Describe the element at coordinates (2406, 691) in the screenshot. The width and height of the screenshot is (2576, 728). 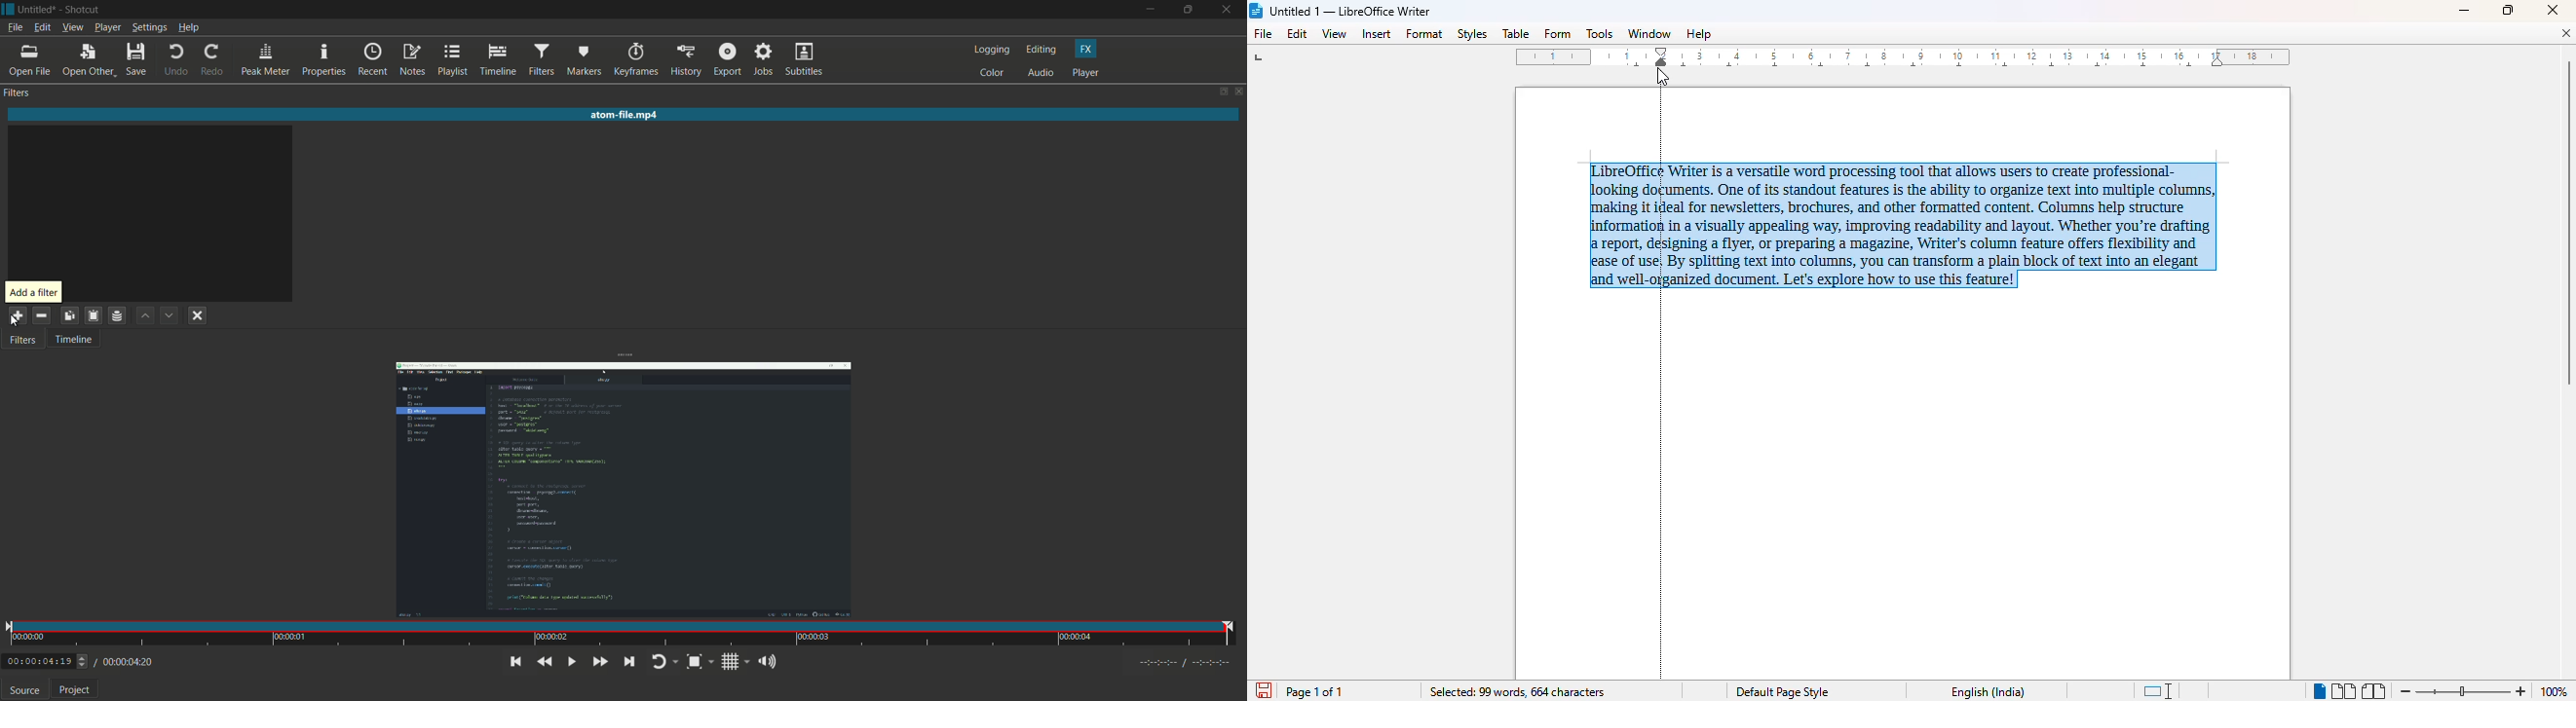
I see `zoom out` at that location.